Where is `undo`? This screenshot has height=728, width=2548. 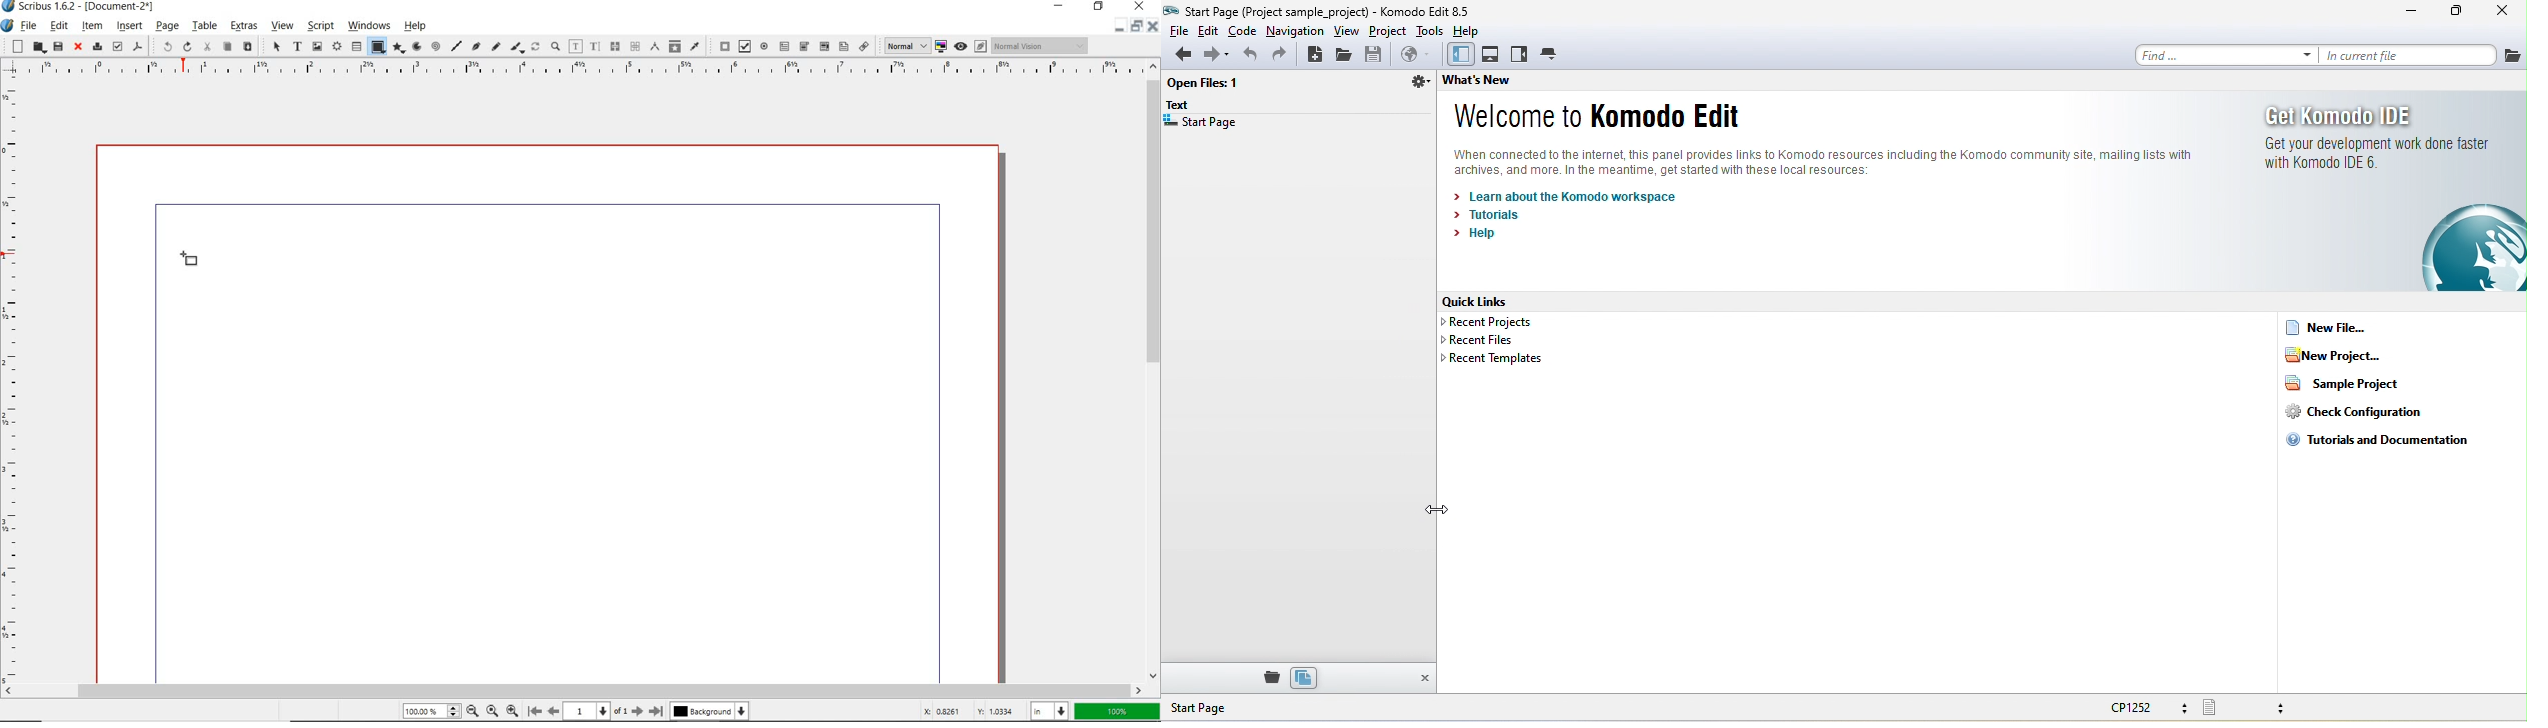
undo is located at coordinates (1248, 55).